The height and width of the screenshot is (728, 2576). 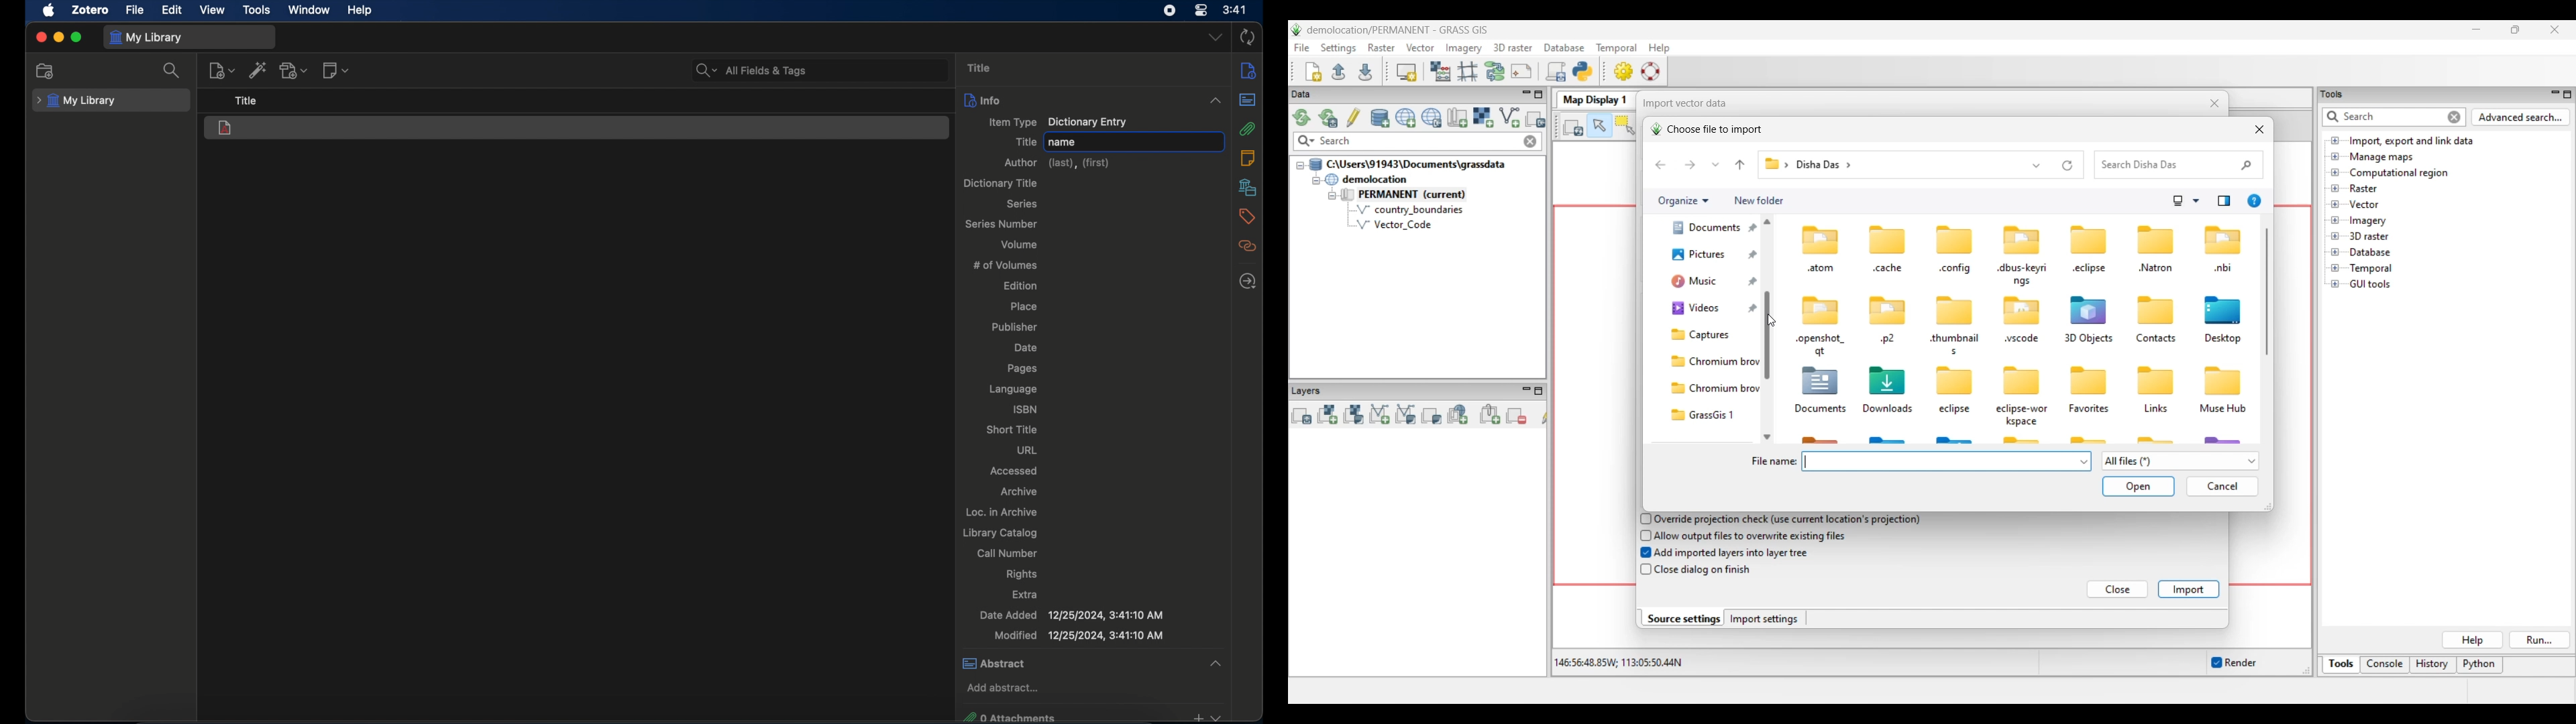 What do you see at coordinates (1440, 71) in the screenshot?
I see `Raster map calculator` at bounding box center [1440, 71].